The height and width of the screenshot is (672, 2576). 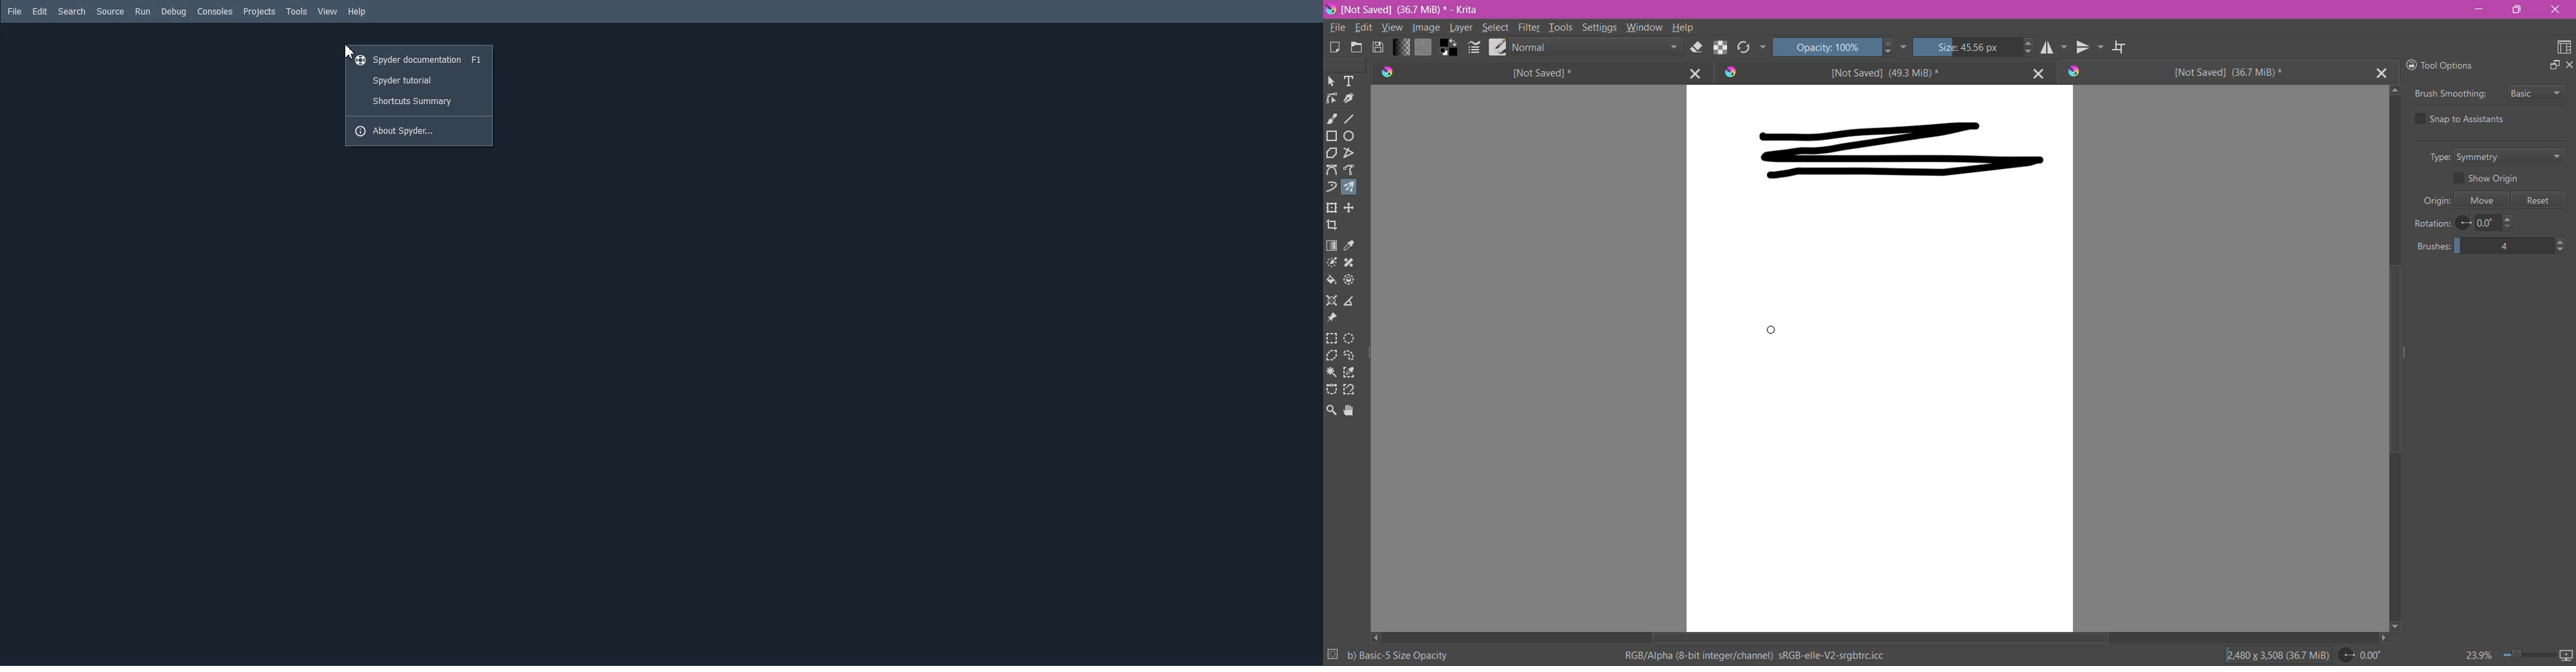 What do you see at coordinates (2519, 10) in the screenshot?
I see `Restore Down` at bounding box center [2519, 10].